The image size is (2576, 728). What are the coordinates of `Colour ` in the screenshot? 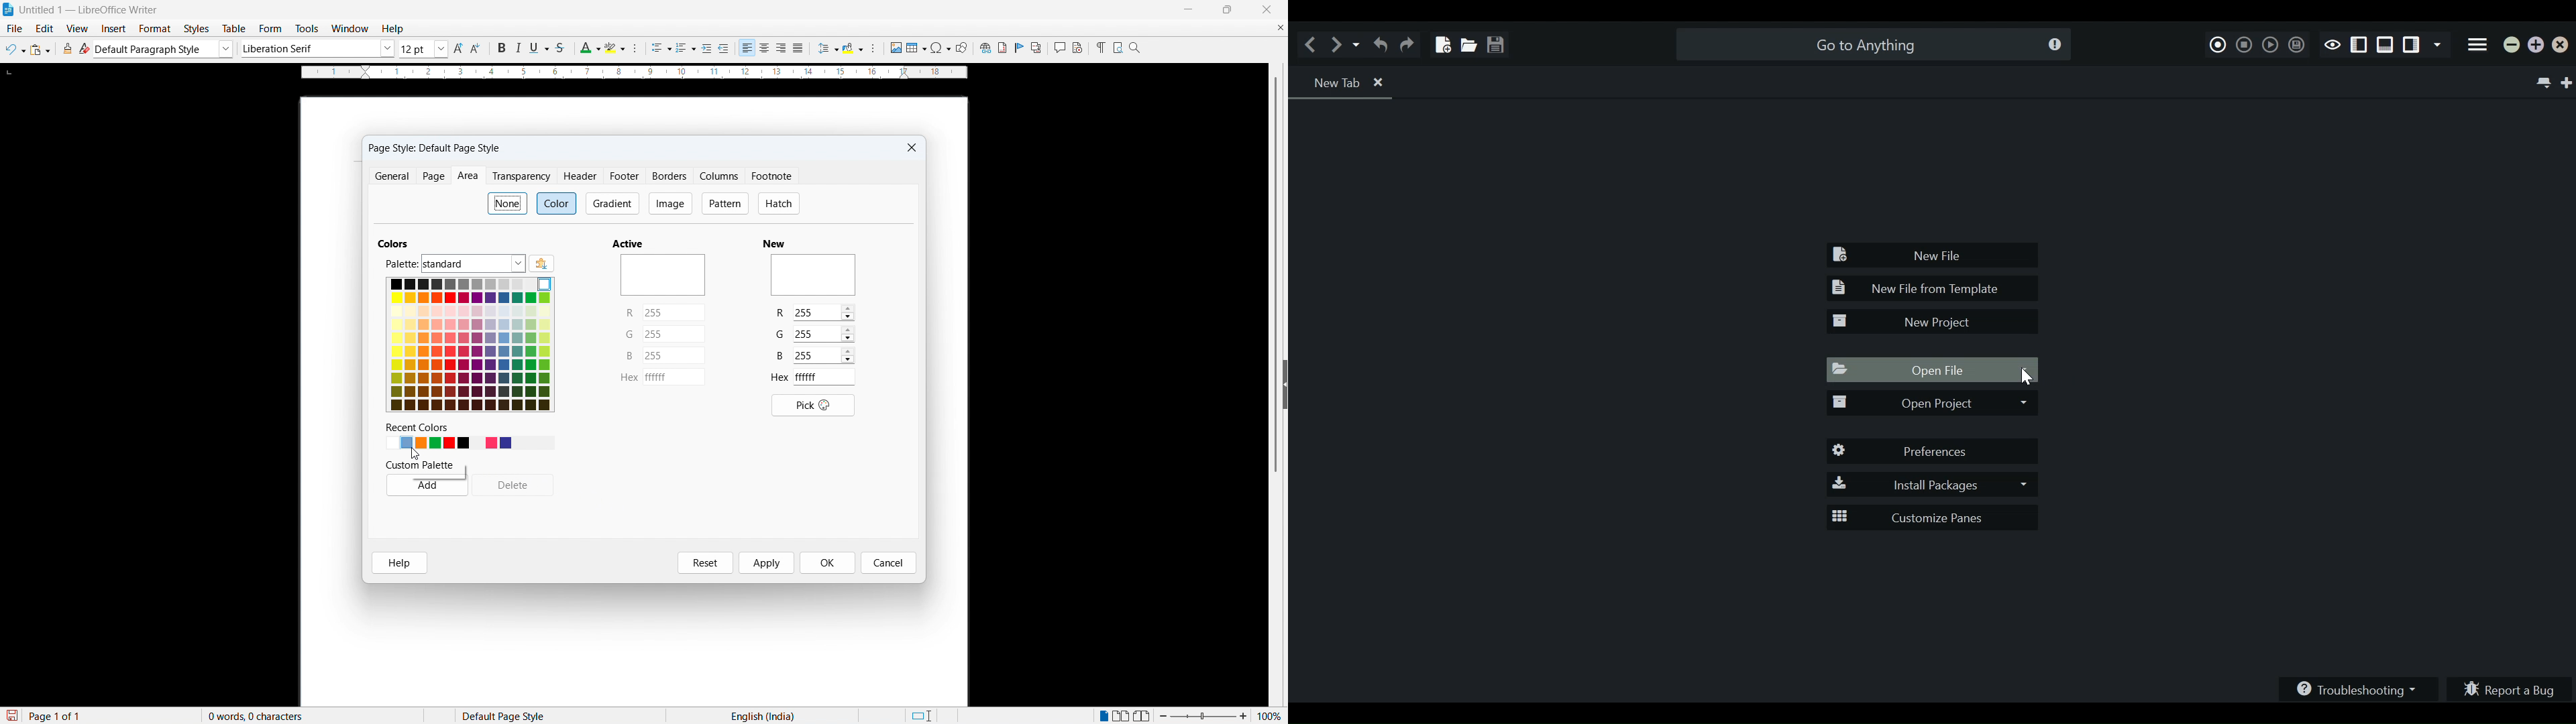 It's located at (393, 243).